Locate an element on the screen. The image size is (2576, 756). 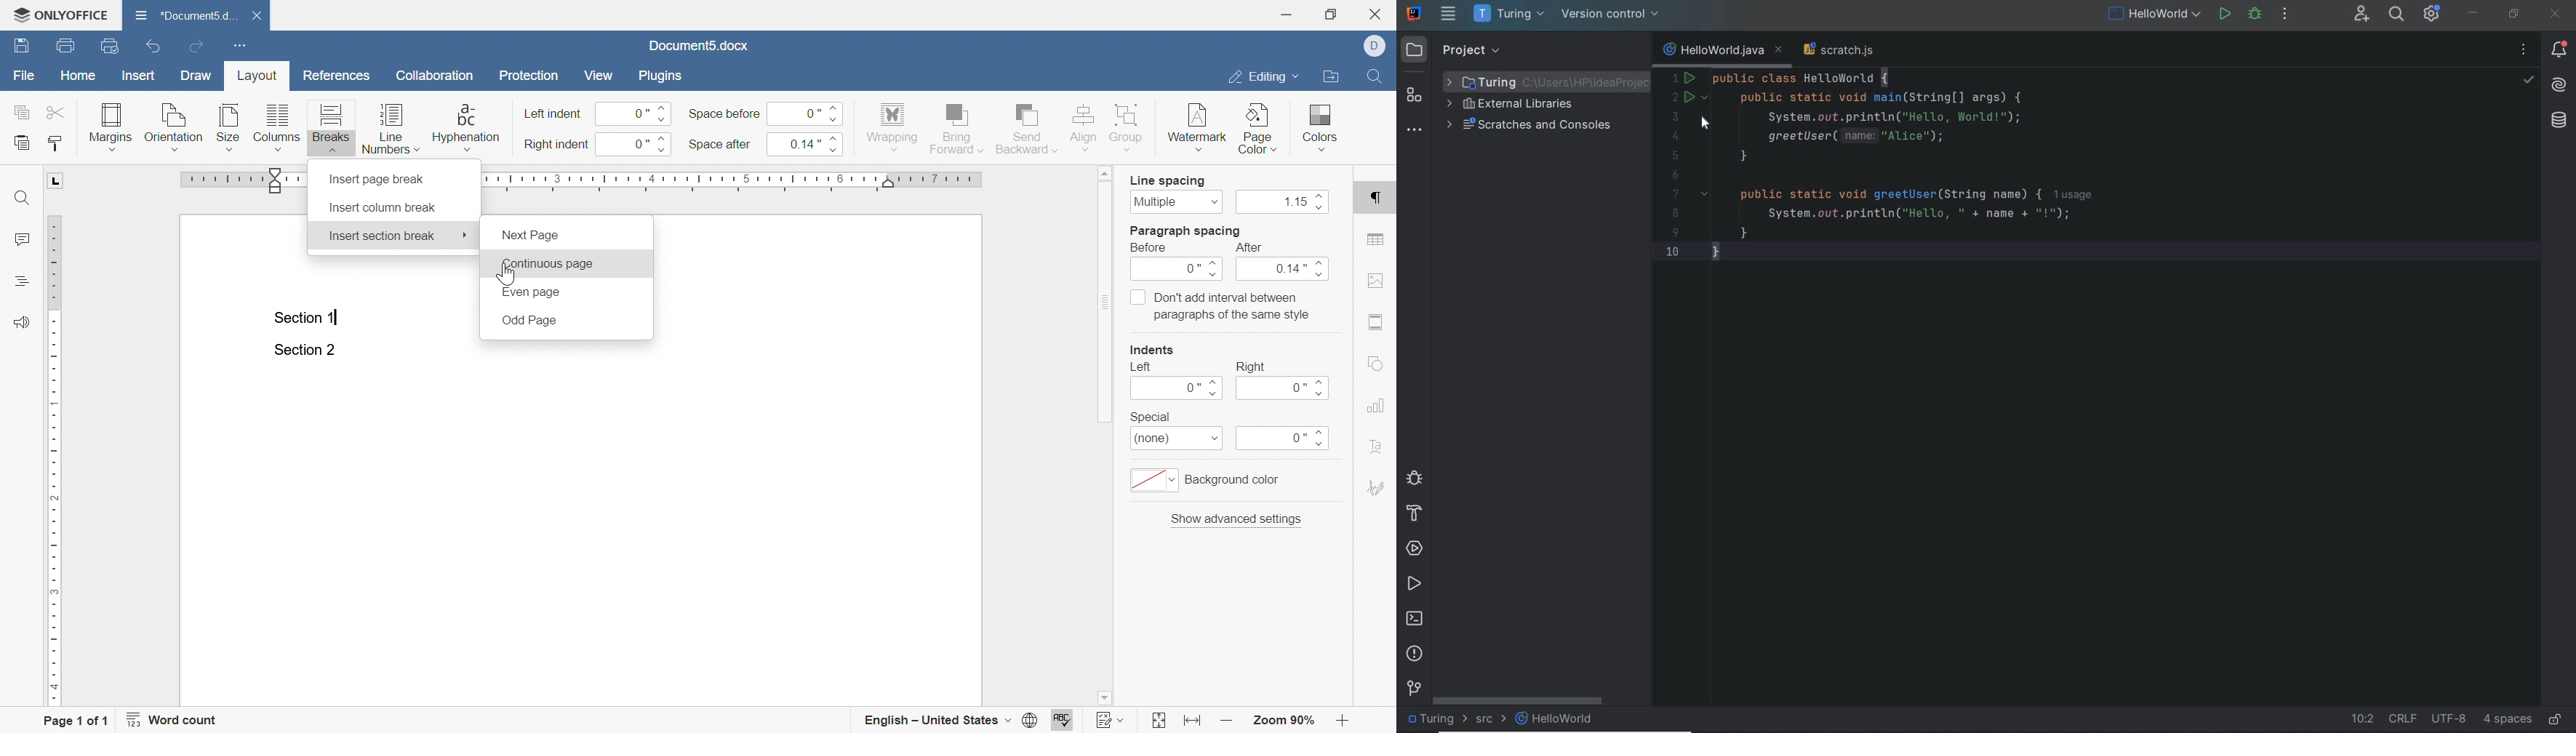
editing is located at coordinates (1263, 79).